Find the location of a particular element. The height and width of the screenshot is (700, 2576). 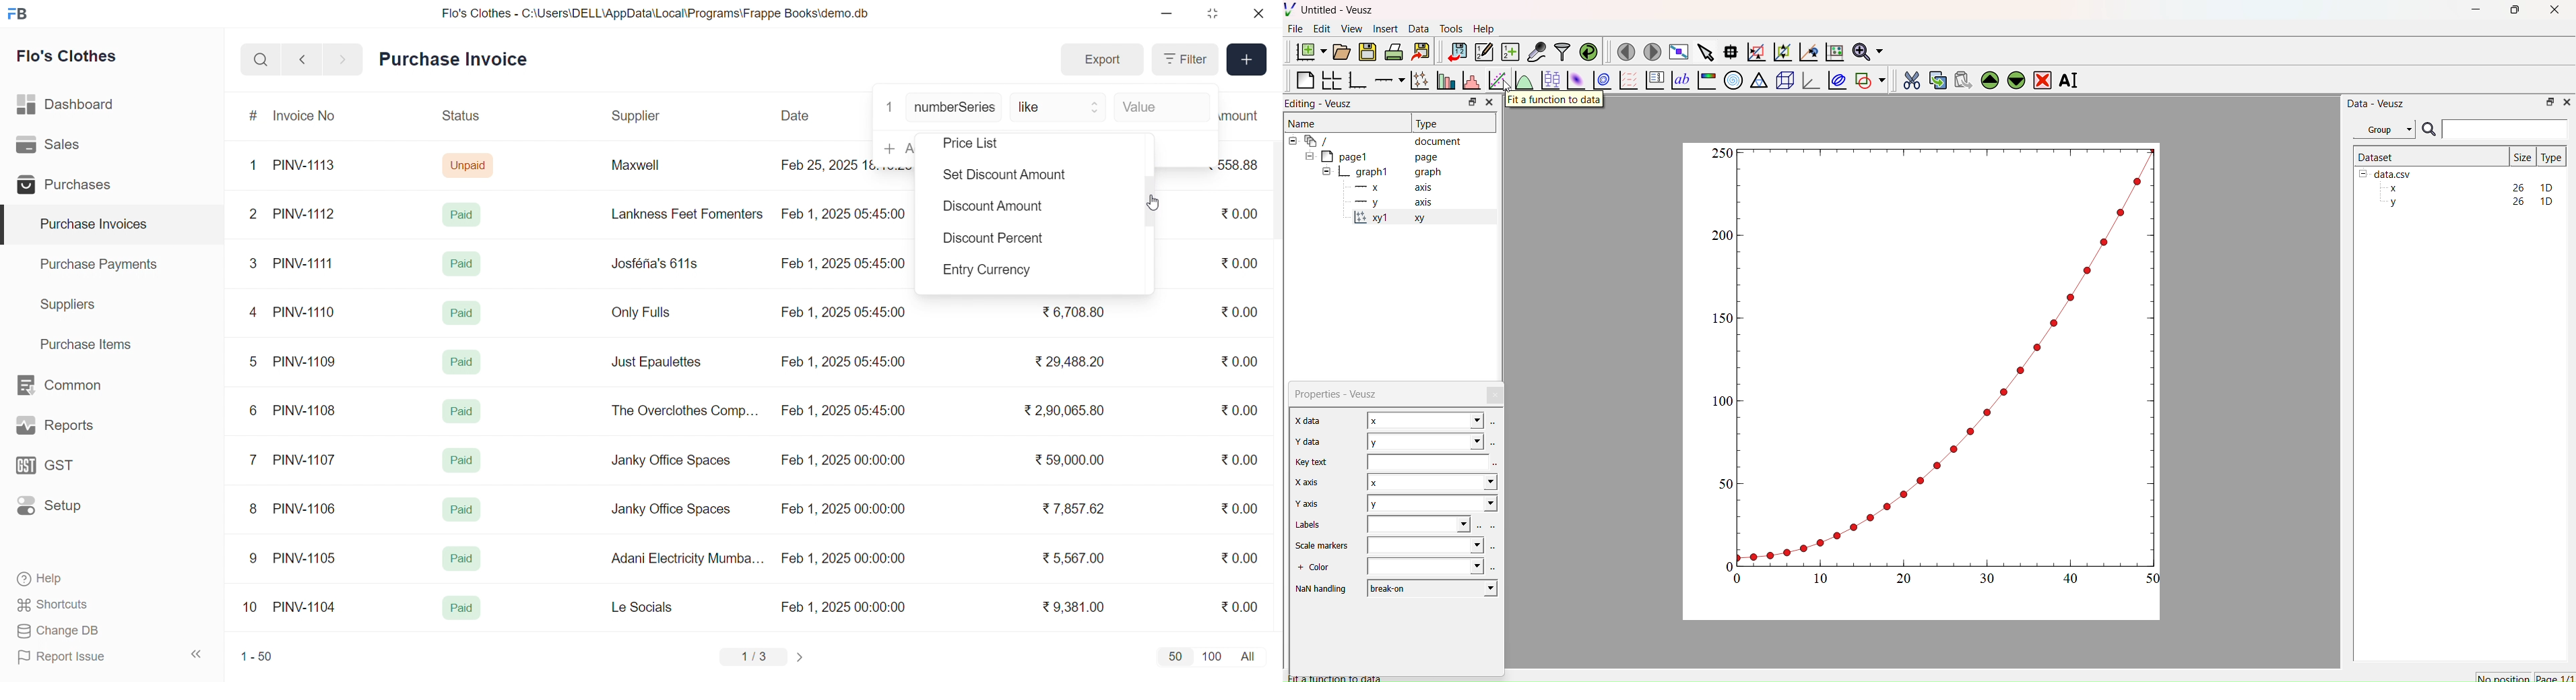

Feb 1, 2025 05:45:00 is located at coordinates (843, 362).